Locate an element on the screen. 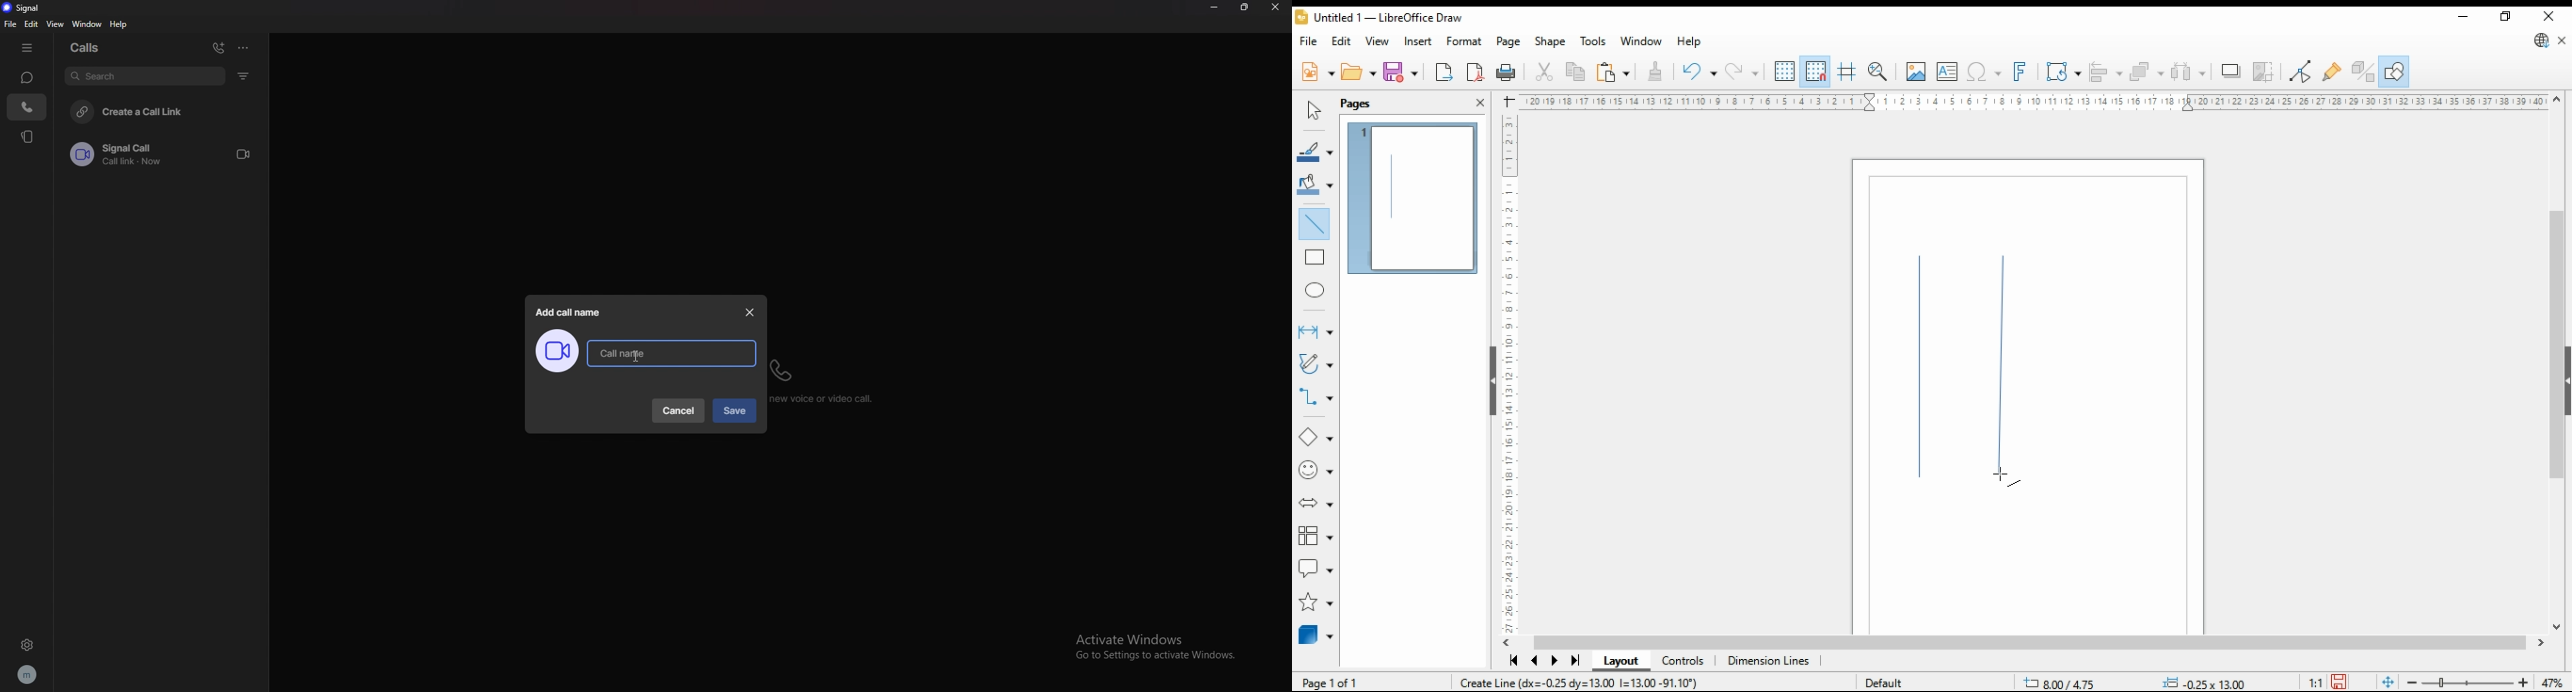 The width and height of the screenshot is (2576, 700). add call name is located at coordinates (569, 312).